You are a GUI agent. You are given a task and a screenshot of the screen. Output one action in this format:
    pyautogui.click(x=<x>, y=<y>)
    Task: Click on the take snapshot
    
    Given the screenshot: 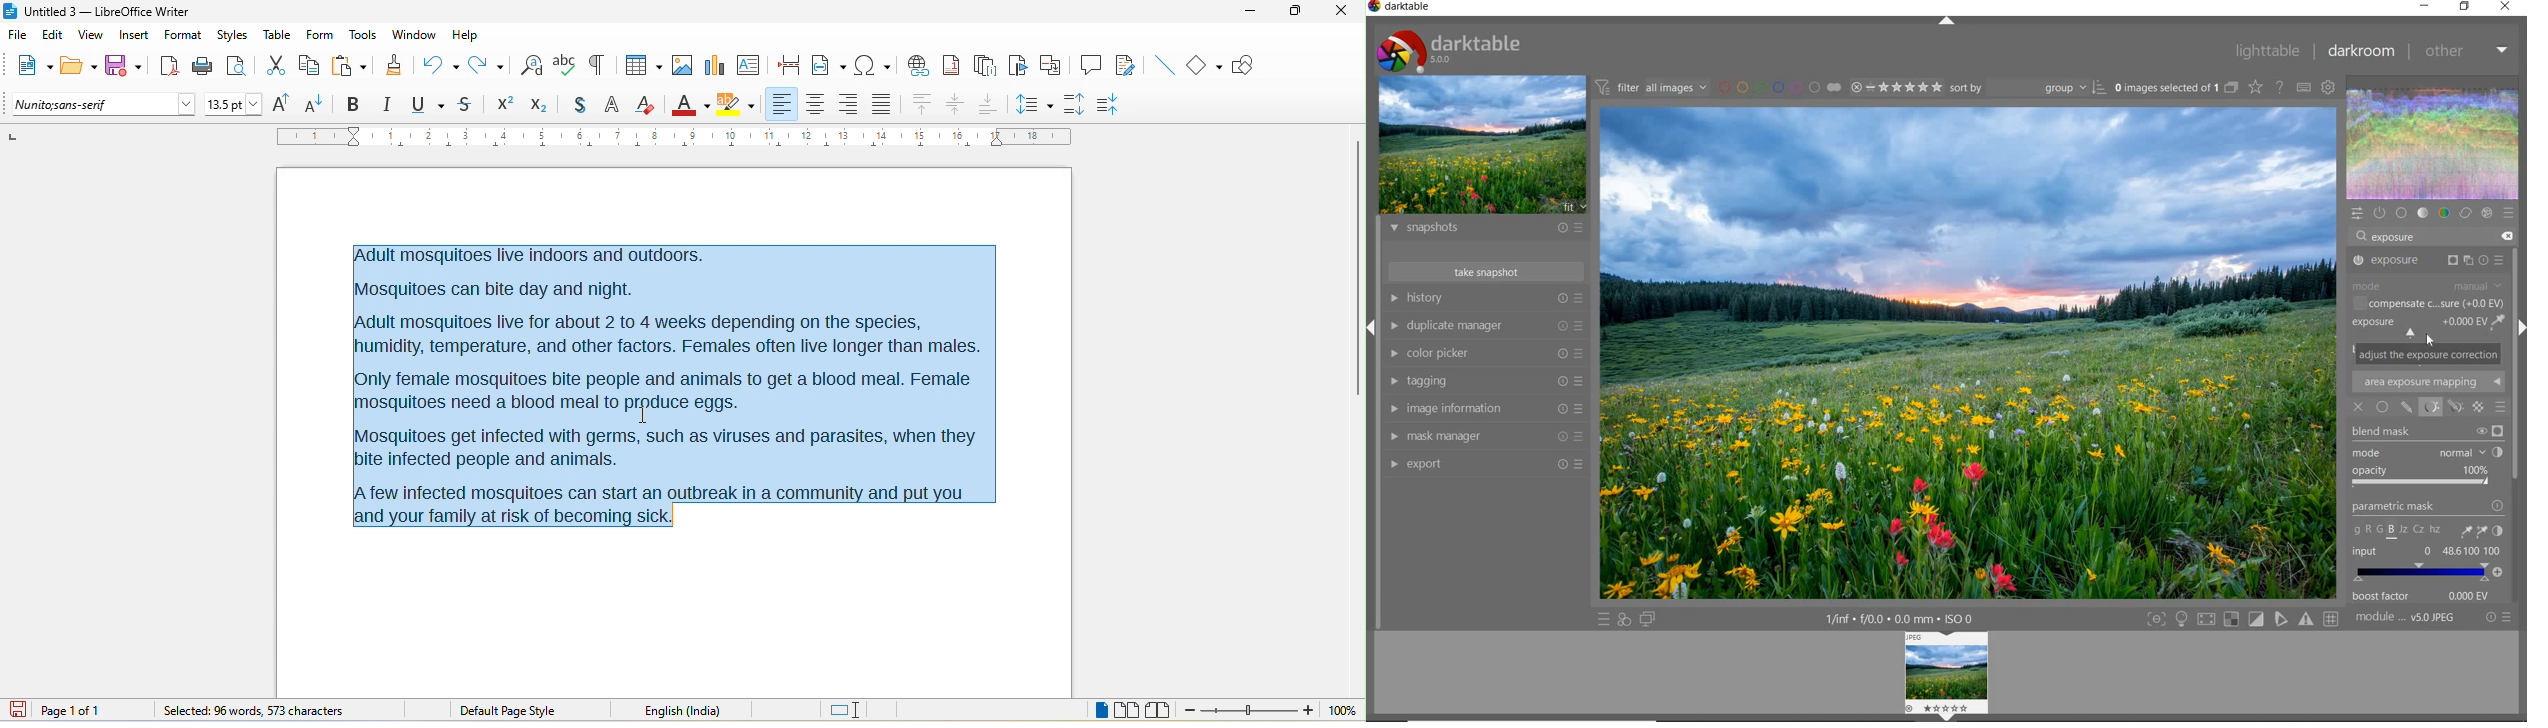 What is the action you would take?
    pyautogui.click(x=1487, y=272)
    